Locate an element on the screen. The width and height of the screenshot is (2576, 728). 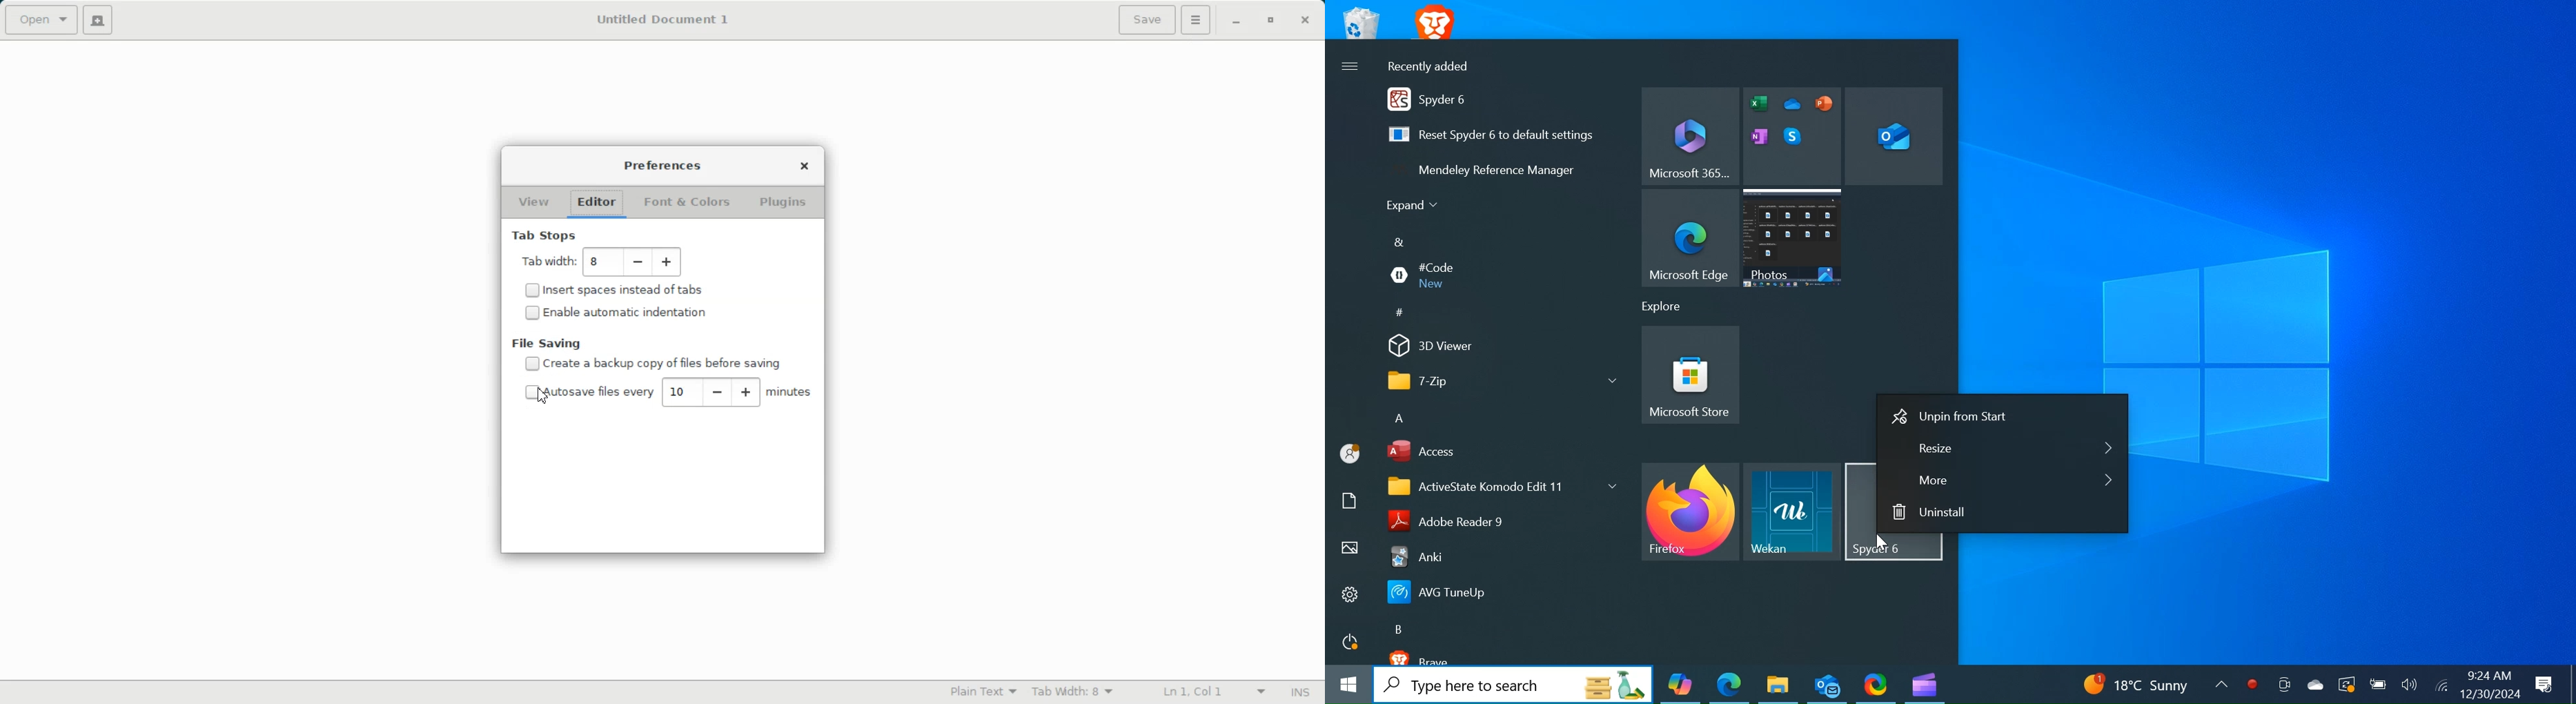
Wekan Desktop Icon is located at coordinates (1792, 511).